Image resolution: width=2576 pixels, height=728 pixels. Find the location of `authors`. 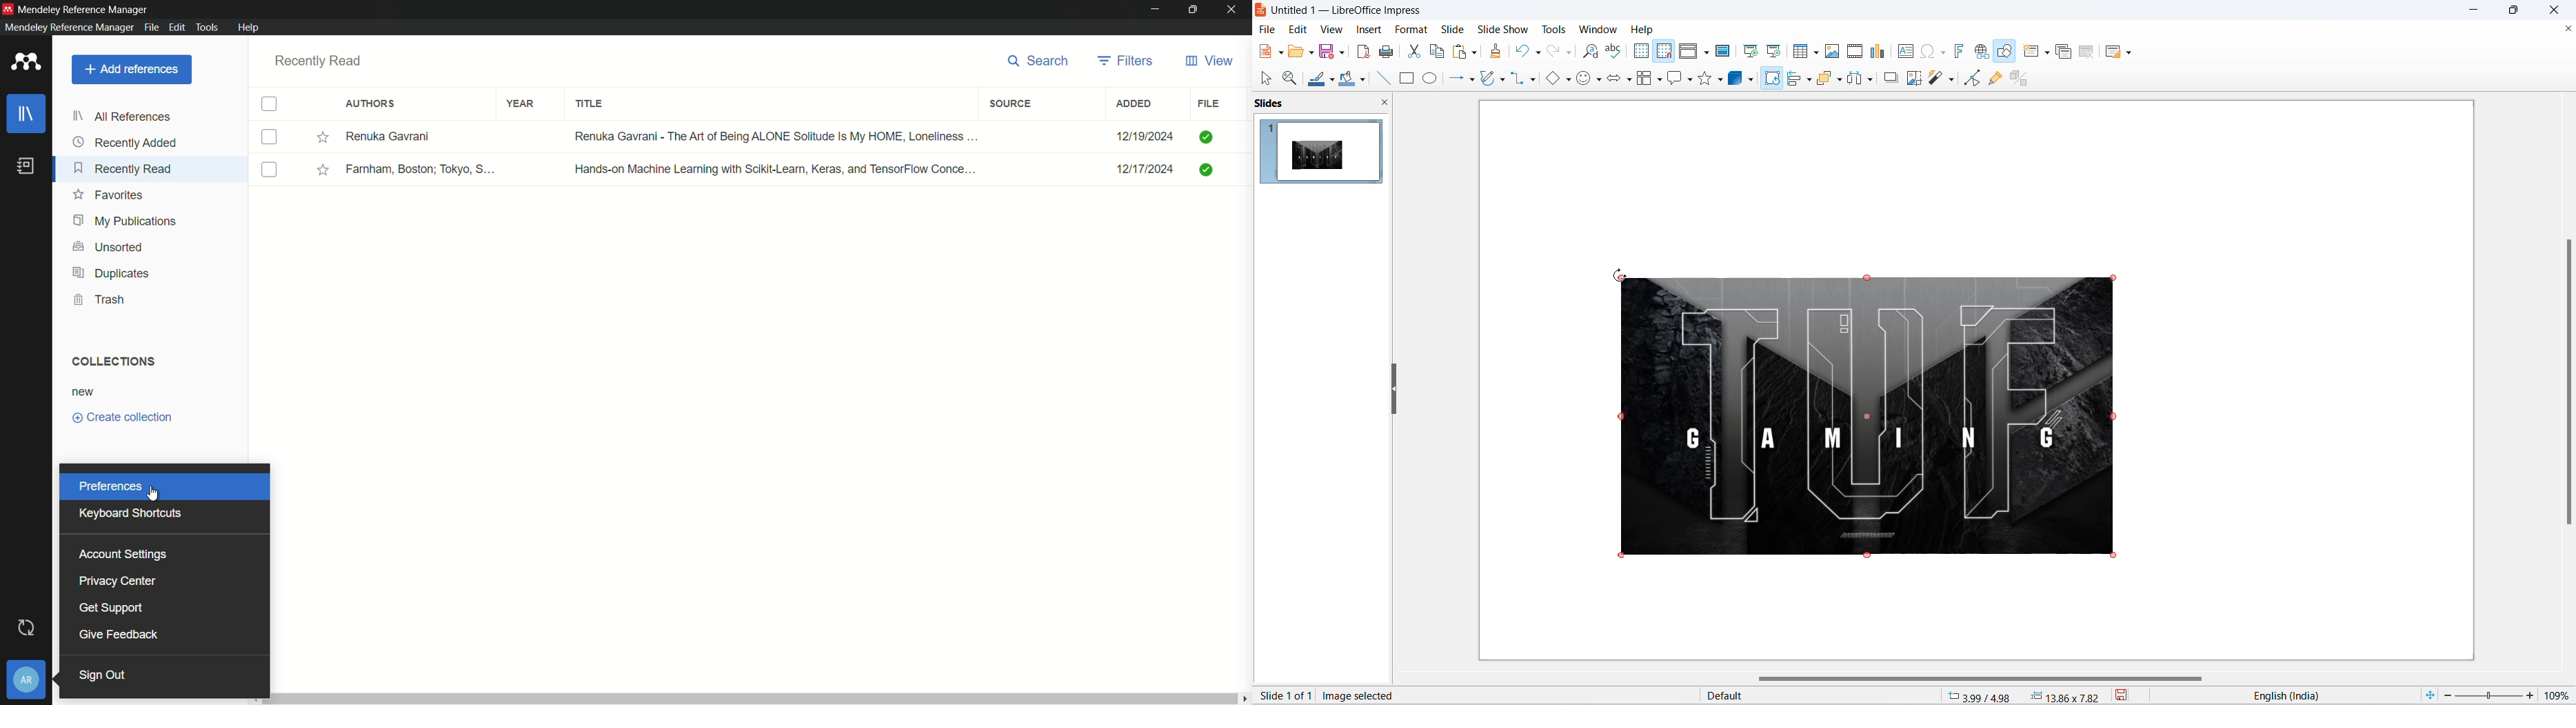

authors is located at coordinates (371, 103).